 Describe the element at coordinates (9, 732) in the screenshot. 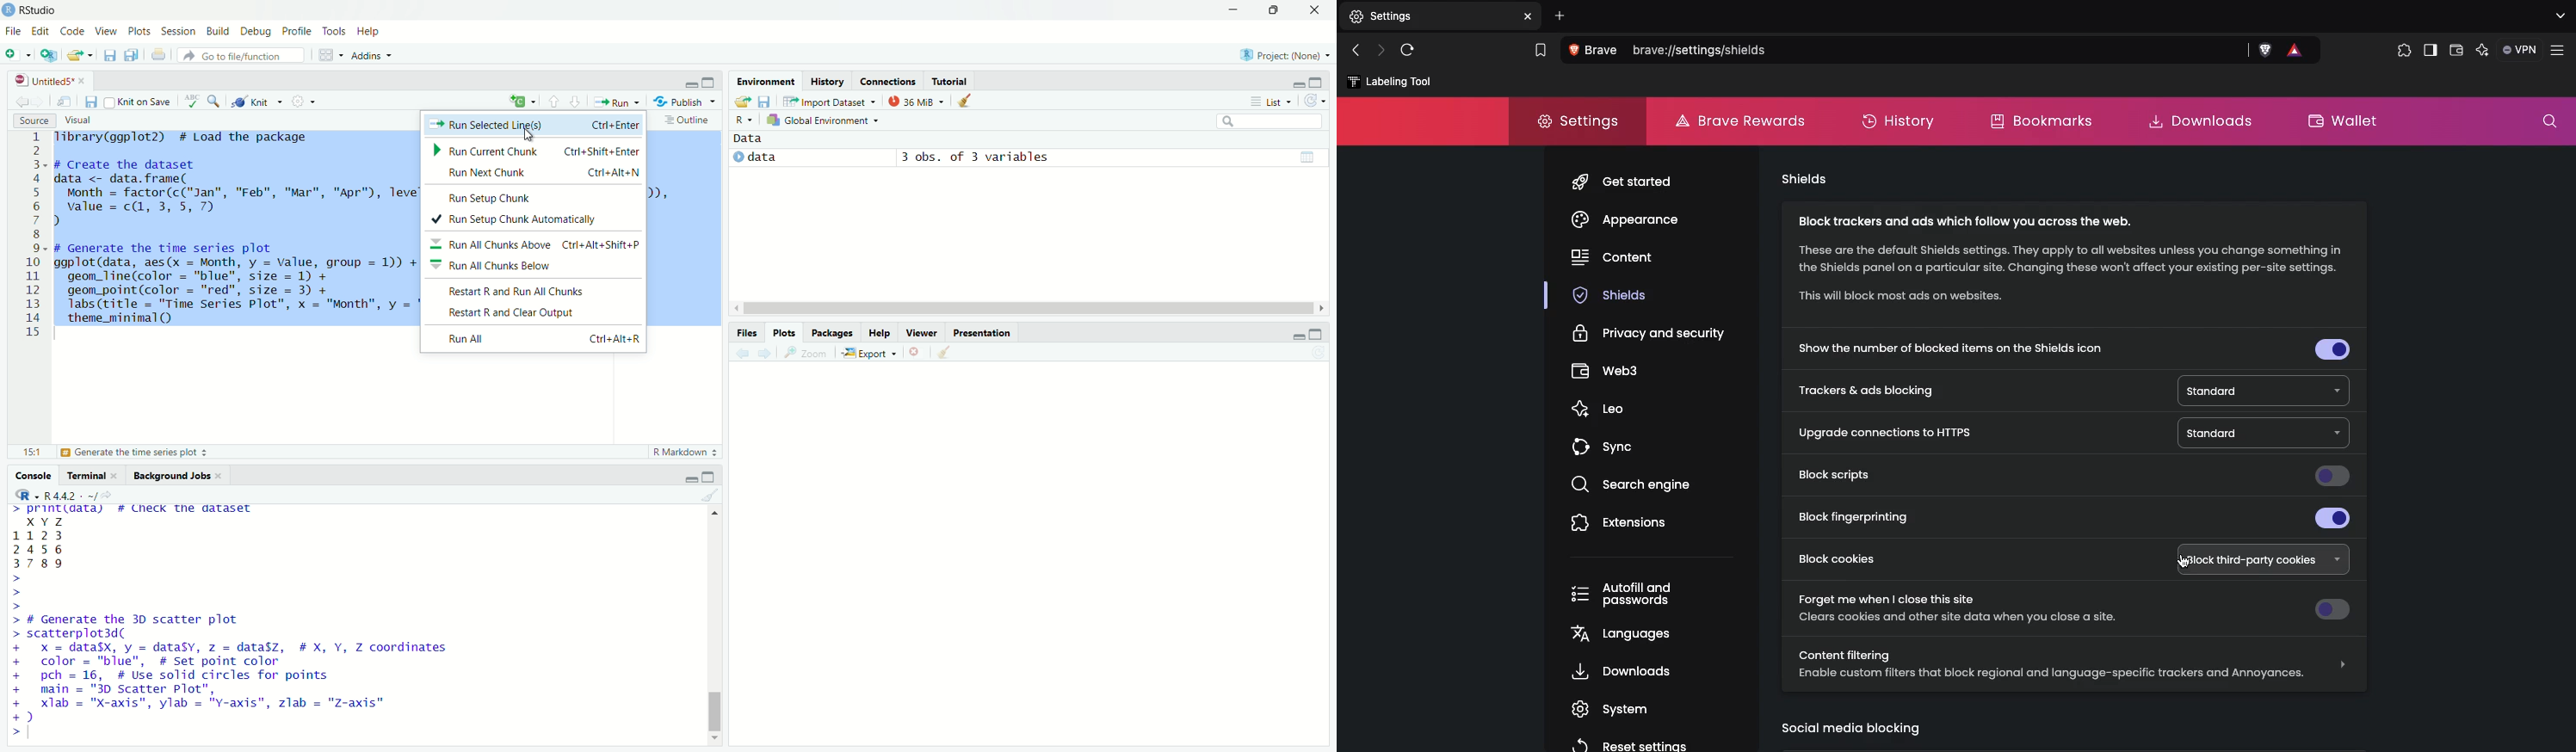

I see `prompt cursor` at that location.